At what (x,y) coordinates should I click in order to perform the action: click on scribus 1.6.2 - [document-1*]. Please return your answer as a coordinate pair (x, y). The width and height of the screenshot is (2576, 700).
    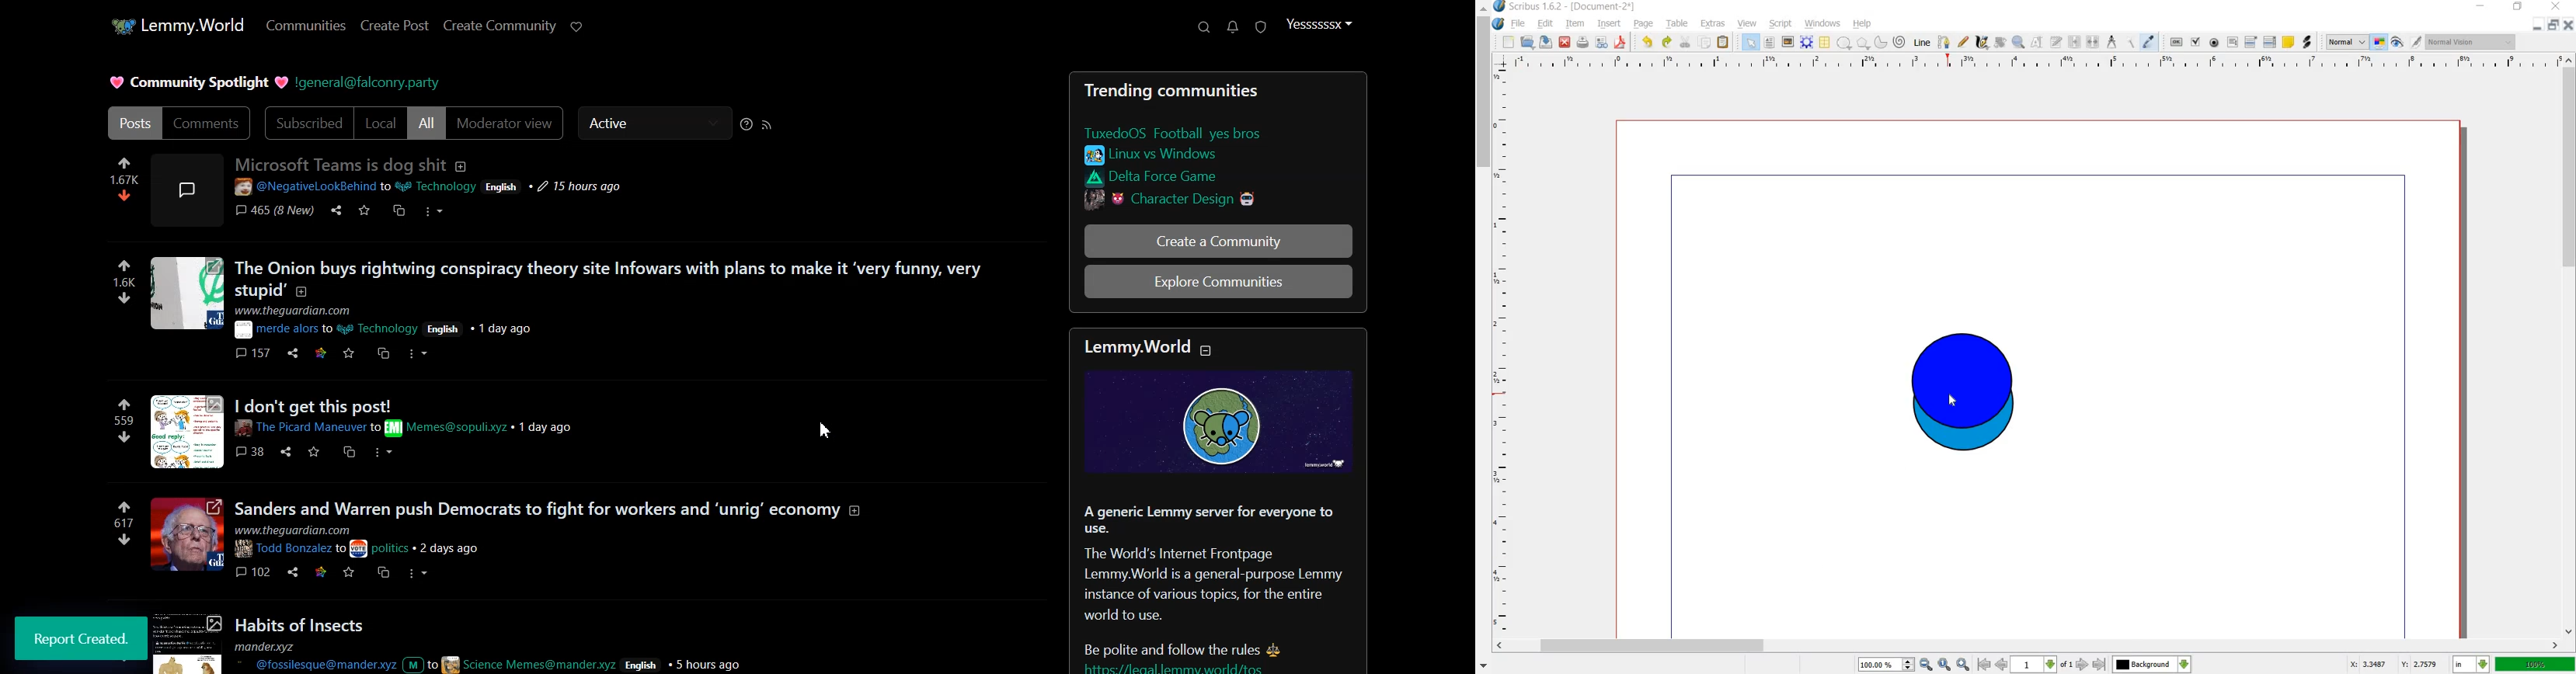
    Looking at the image, I should click on (1566, 6).